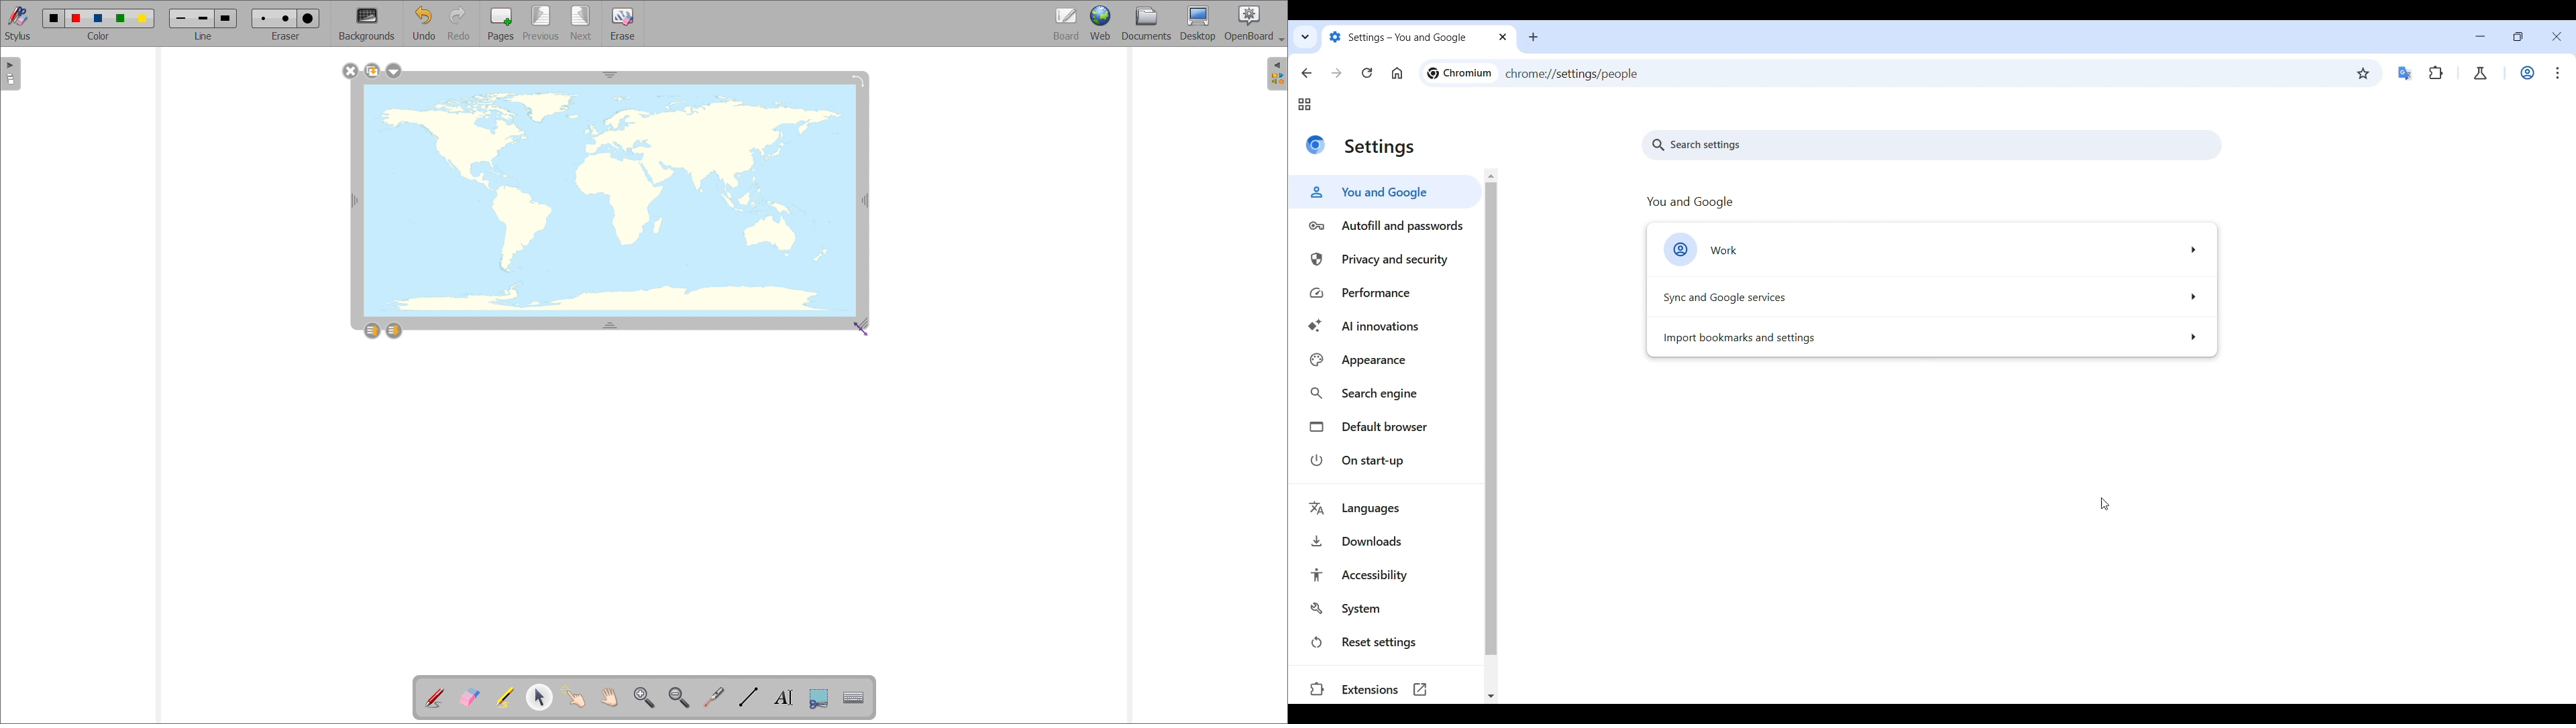 The height and width of the screenshot is (728, 2576). I want to click on desktop, so click(1198, 24).